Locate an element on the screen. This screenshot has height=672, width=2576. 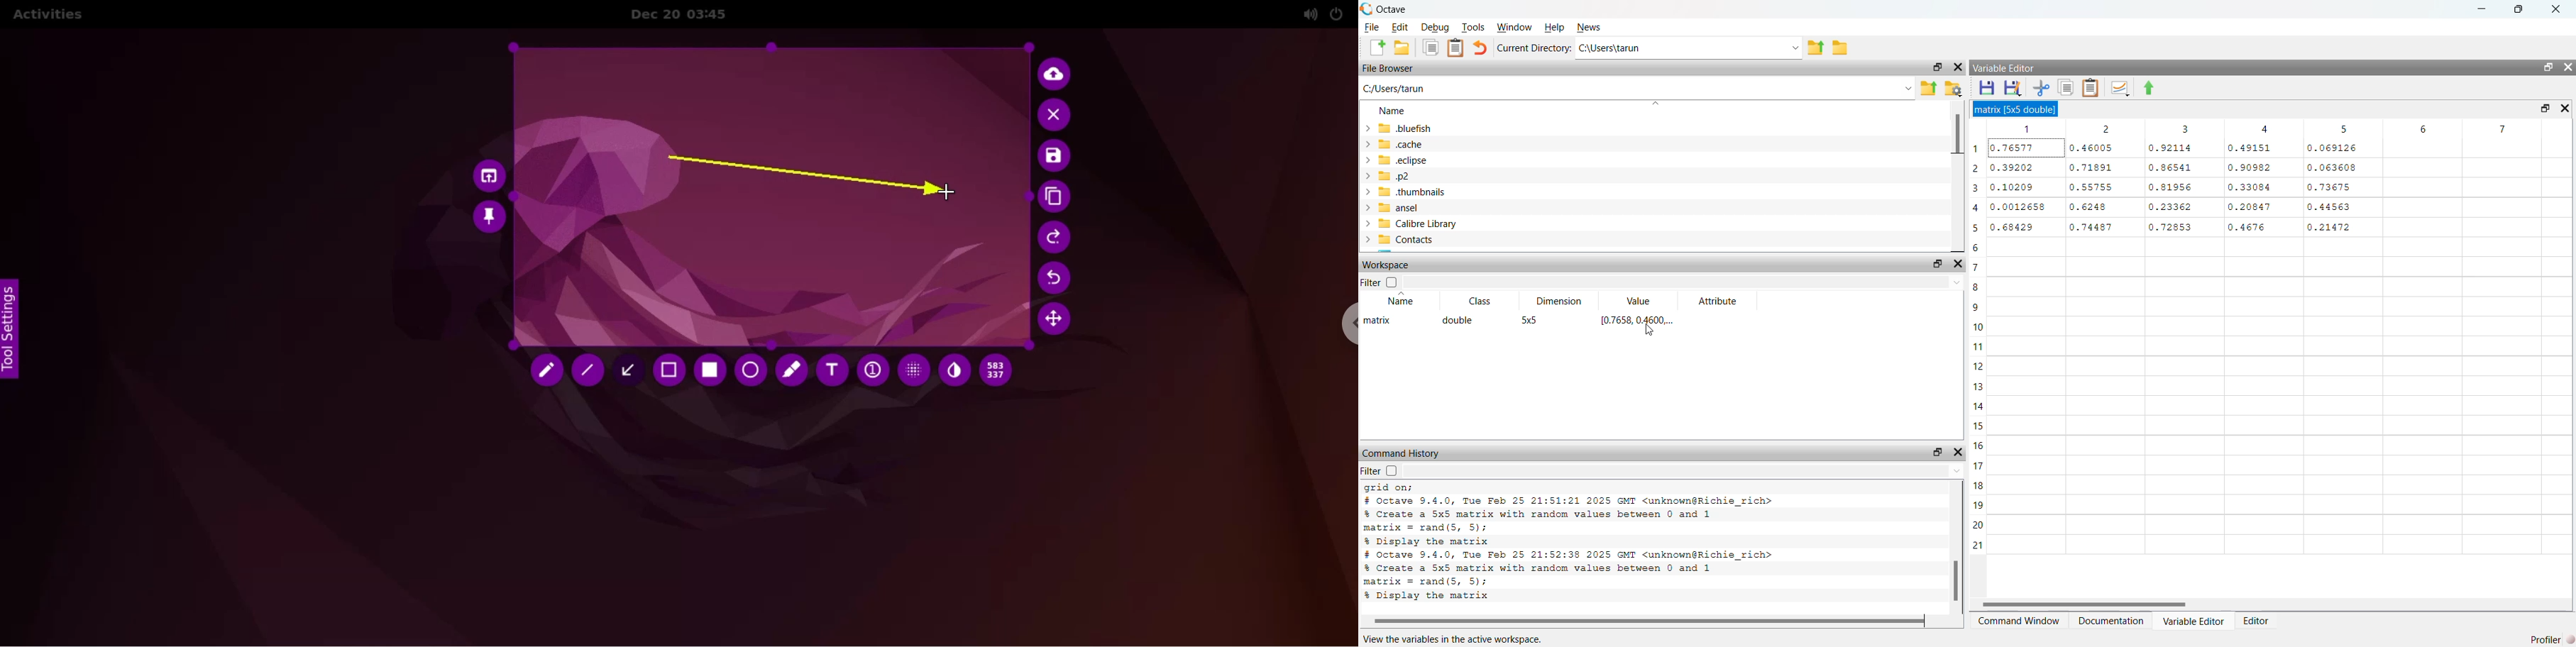
save is located at coordinates (1401, 47).